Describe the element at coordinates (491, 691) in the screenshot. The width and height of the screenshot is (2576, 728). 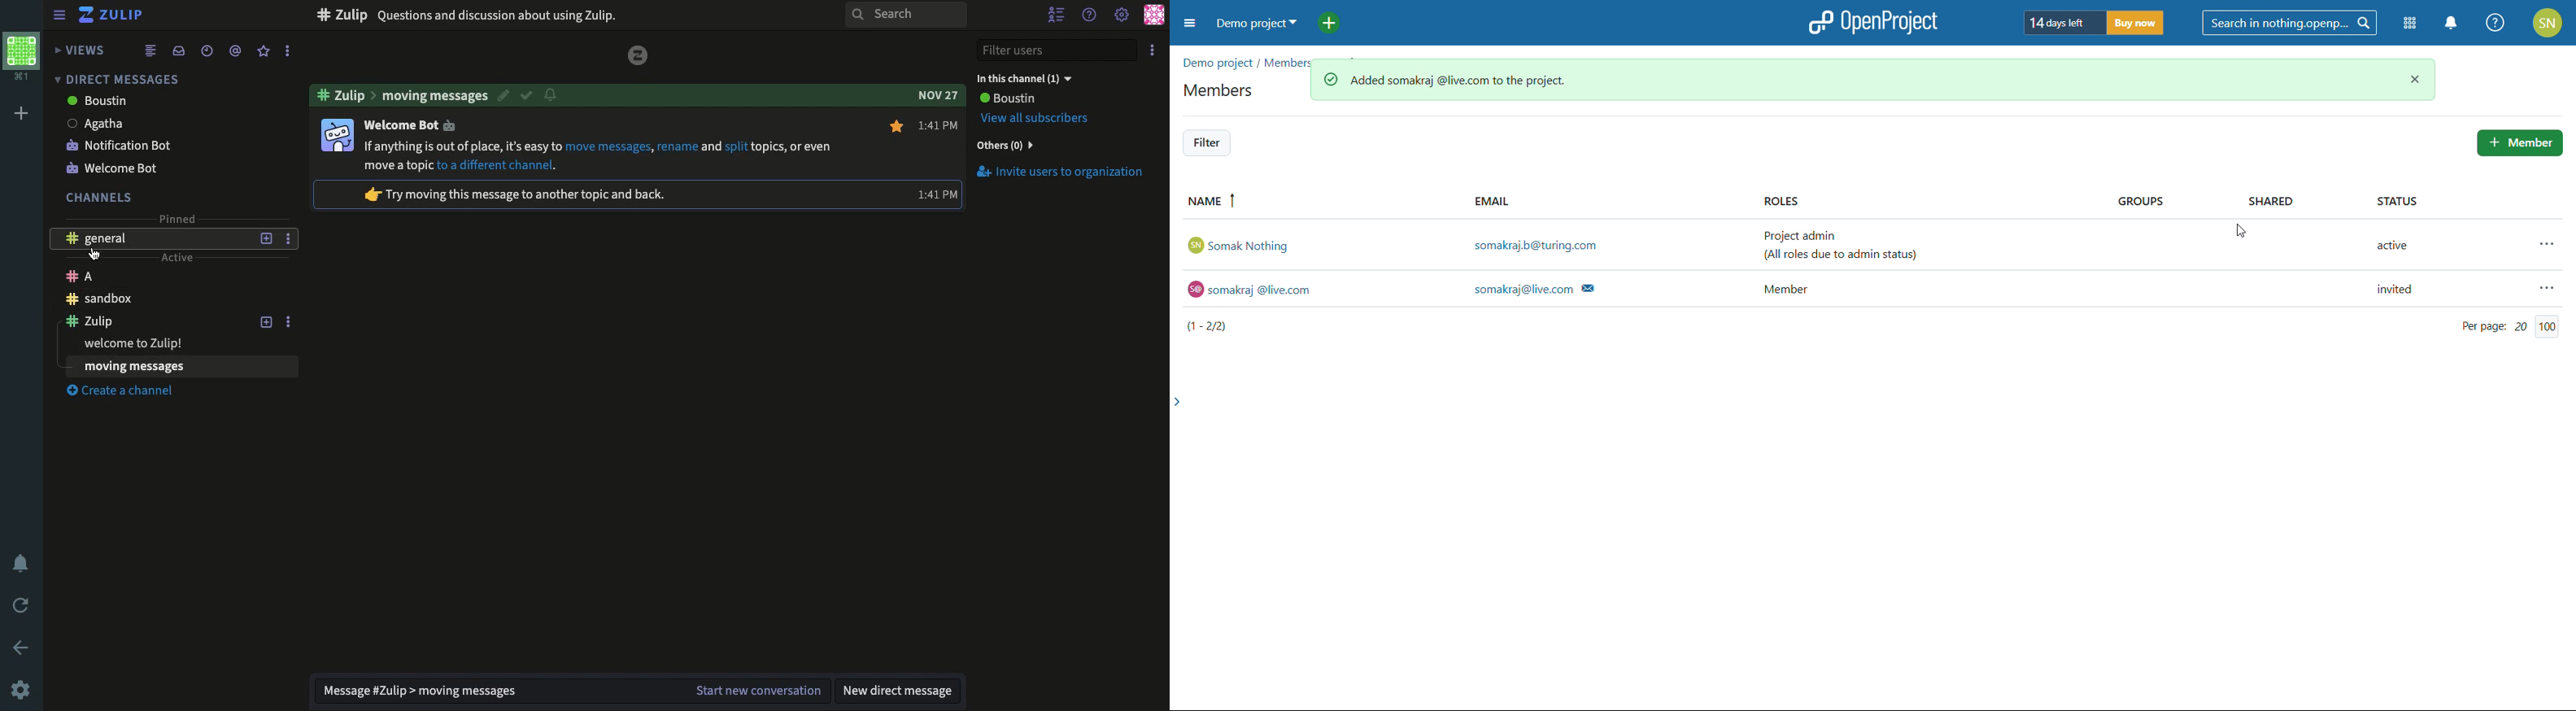
I see `Message` at that location.